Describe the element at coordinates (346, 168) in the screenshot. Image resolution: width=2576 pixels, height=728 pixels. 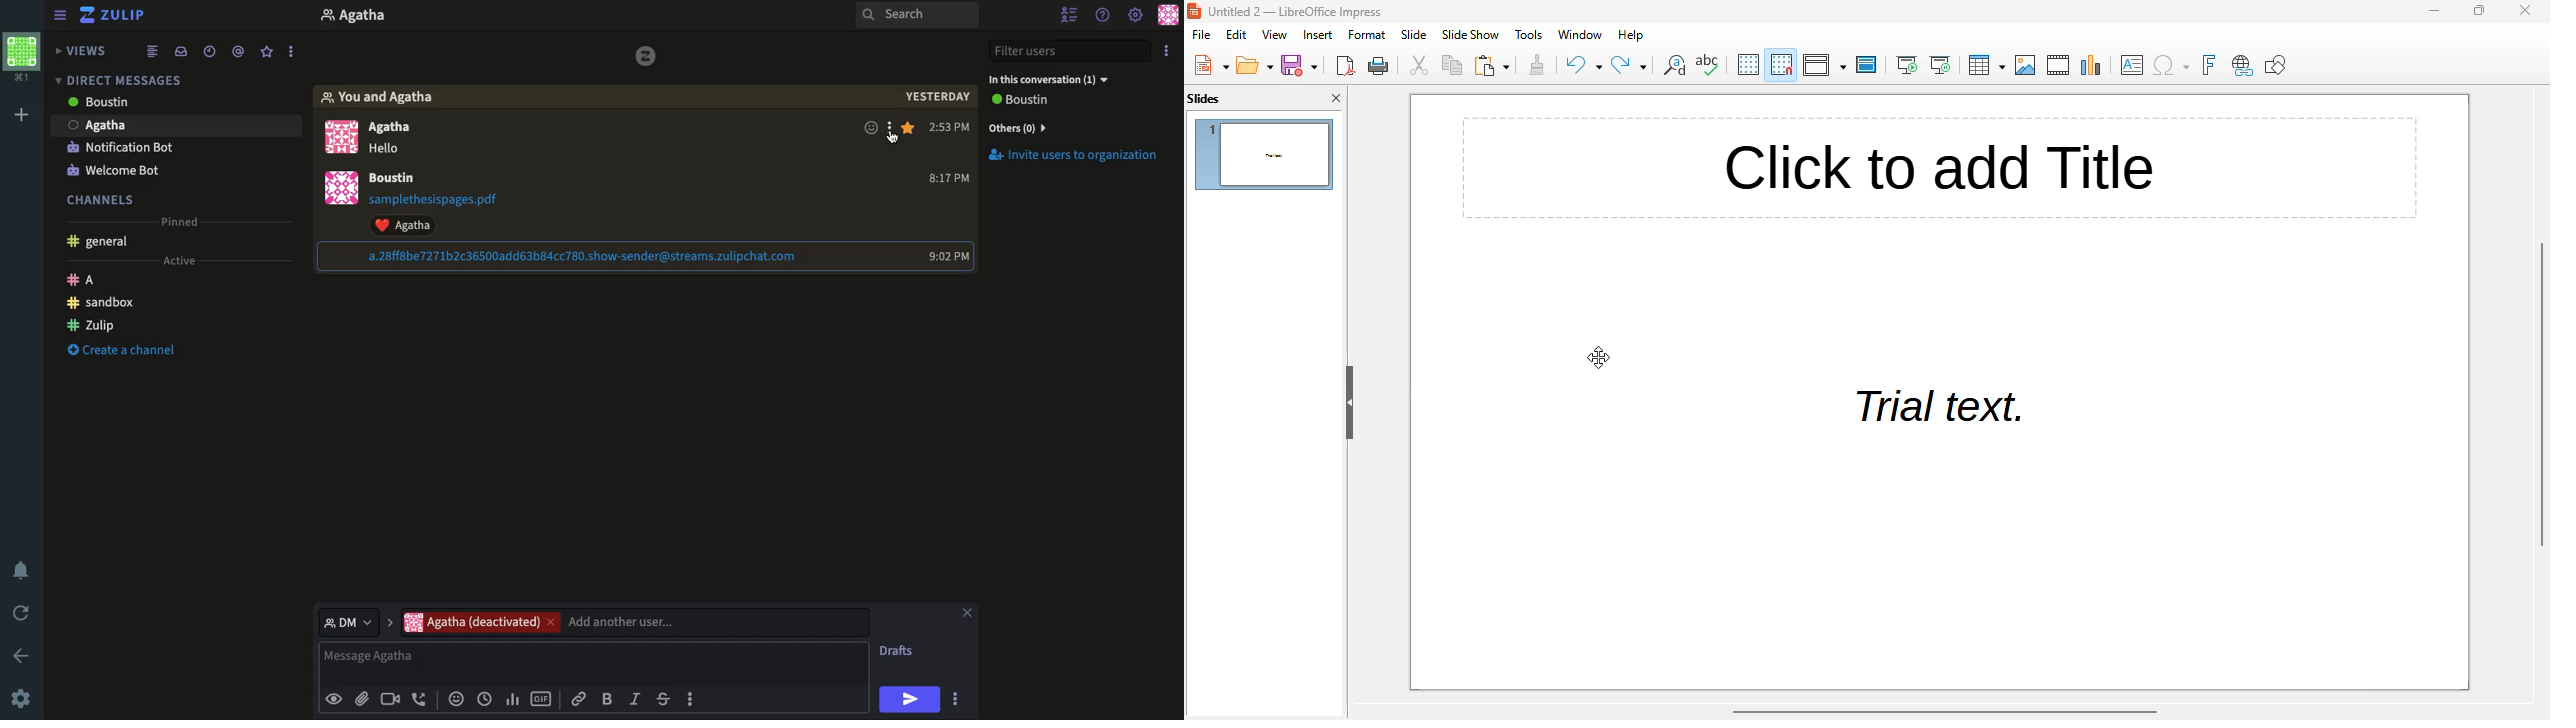
I see `Profile` at that location.